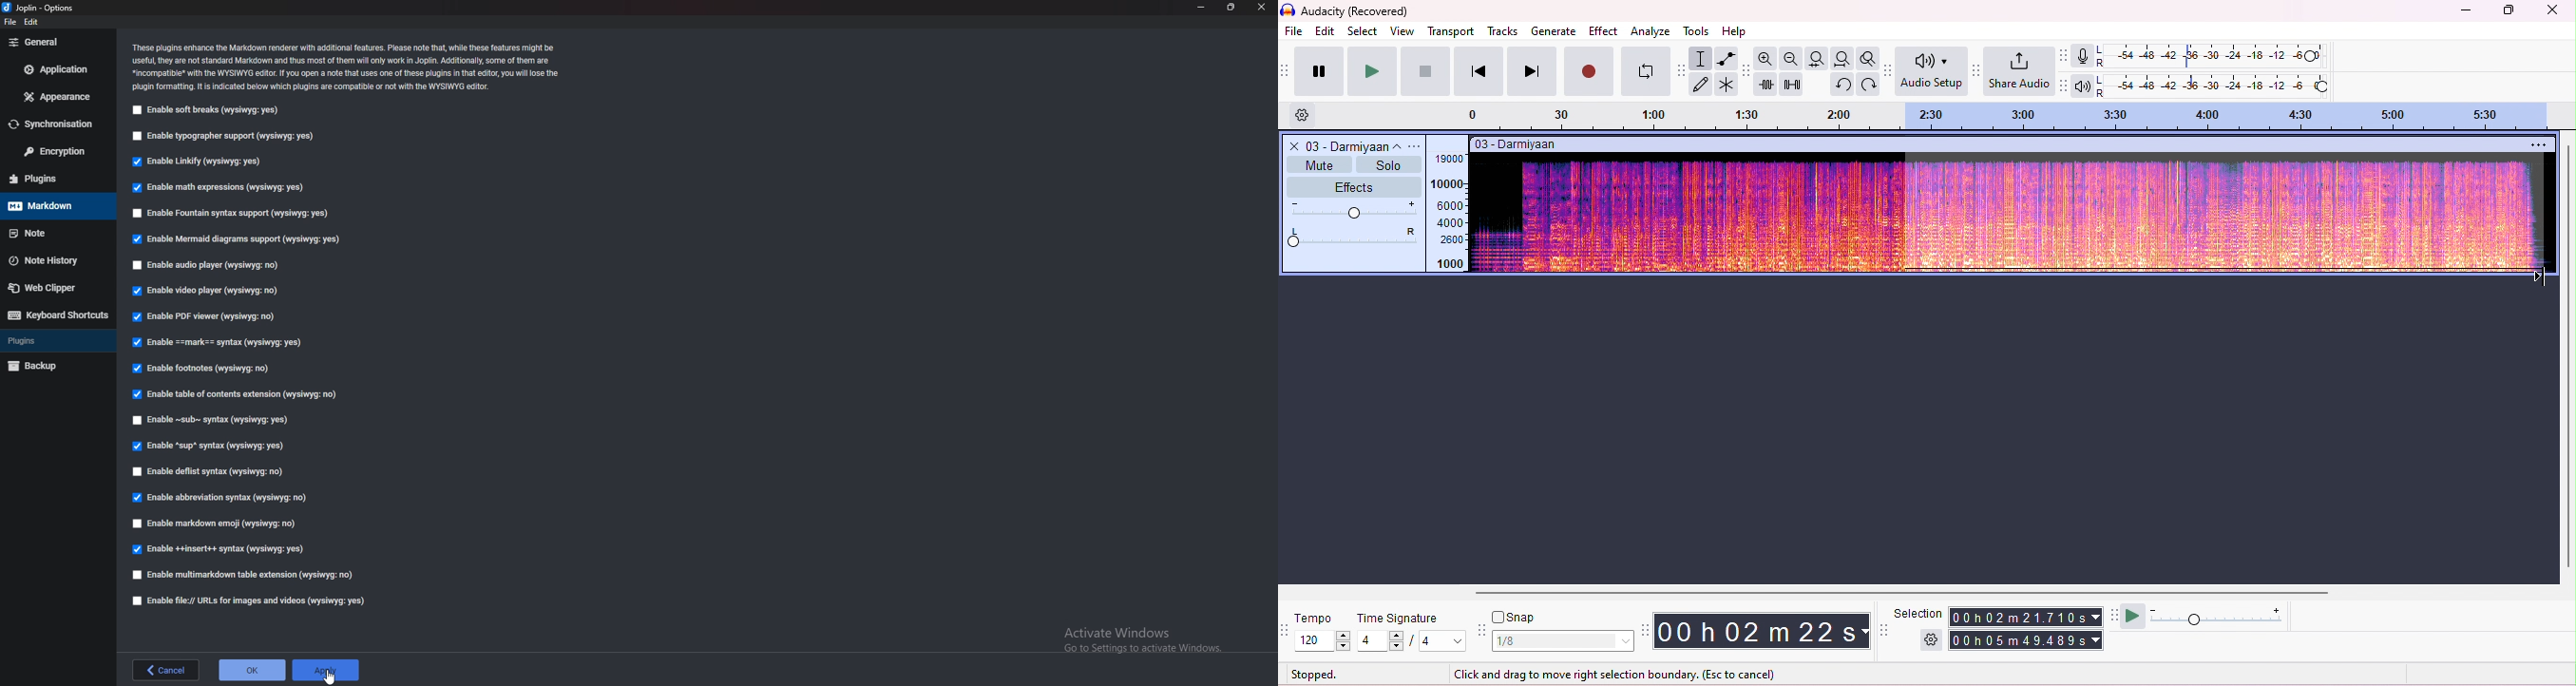 The width and height of the screenshot is (2576, 700). What do you see at coordinates (221, 549) in the screenshot?
I see `enable insert syntax` at bounding box center [221, 549].